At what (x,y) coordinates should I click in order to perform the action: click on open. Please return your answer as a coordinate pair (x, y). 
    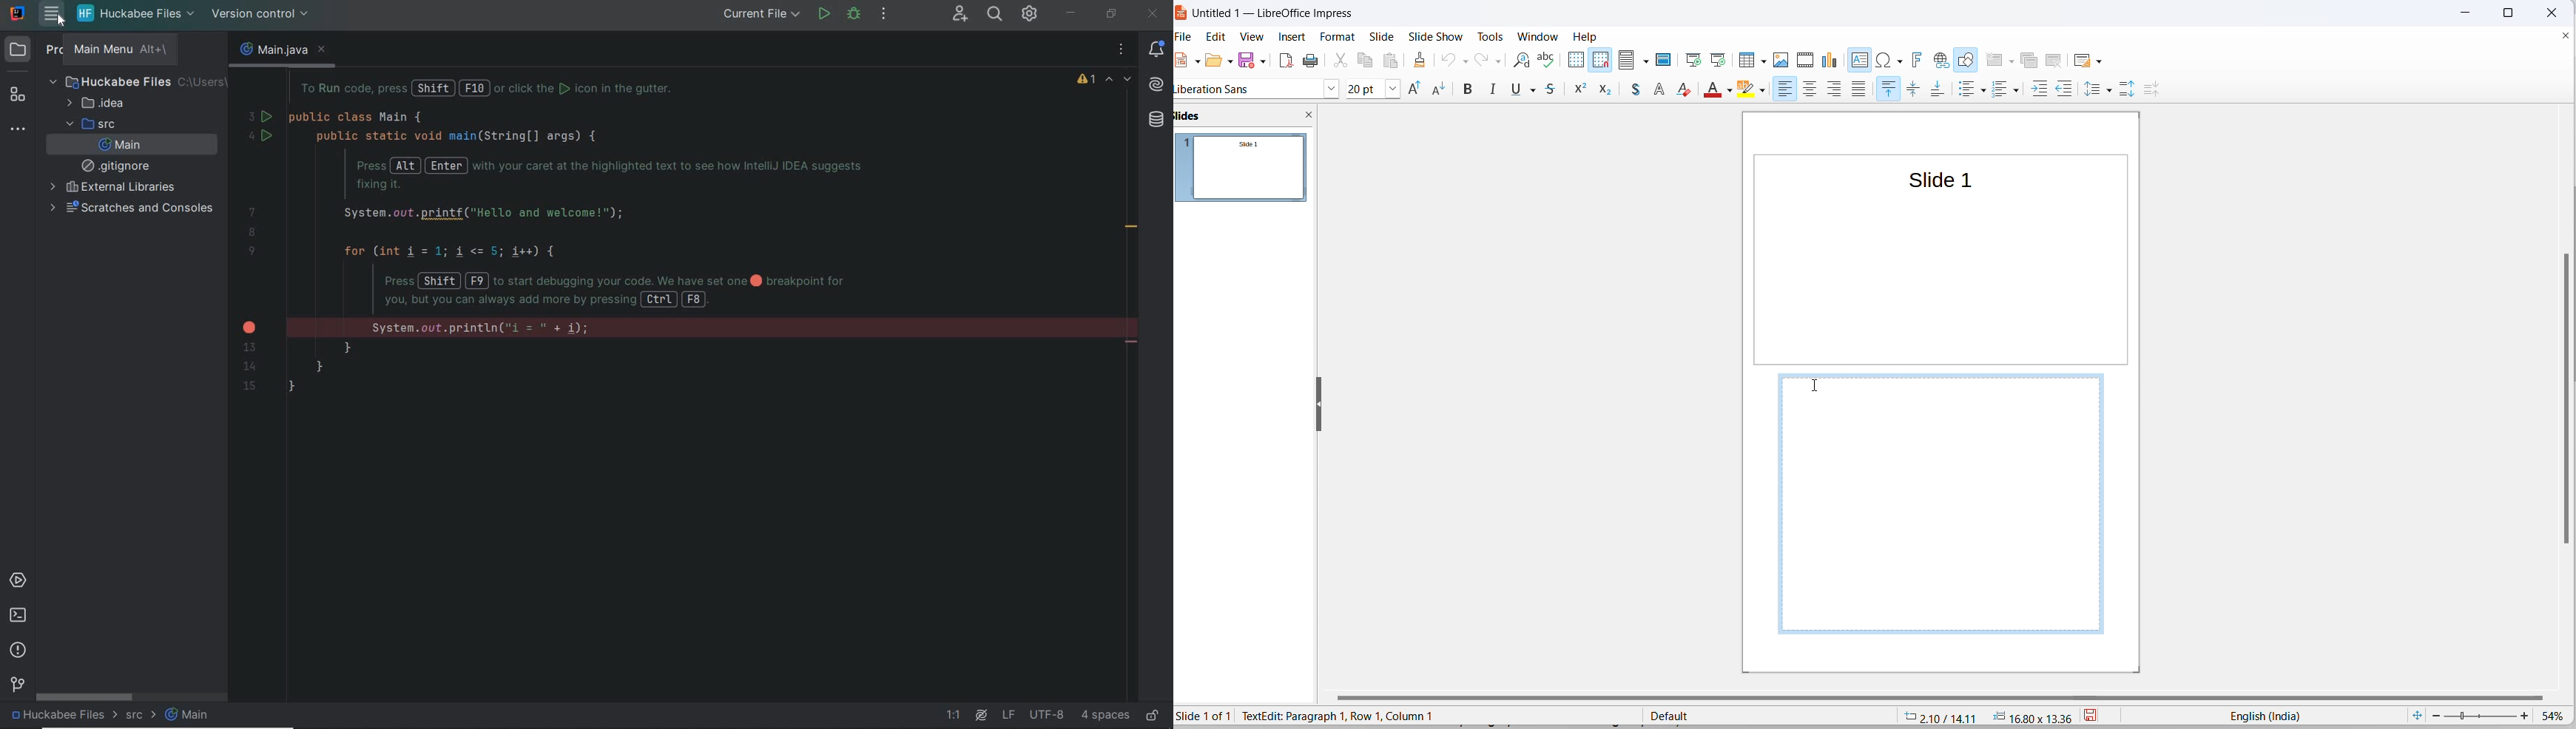
    Looking at the image, I should click on (1213, 64).